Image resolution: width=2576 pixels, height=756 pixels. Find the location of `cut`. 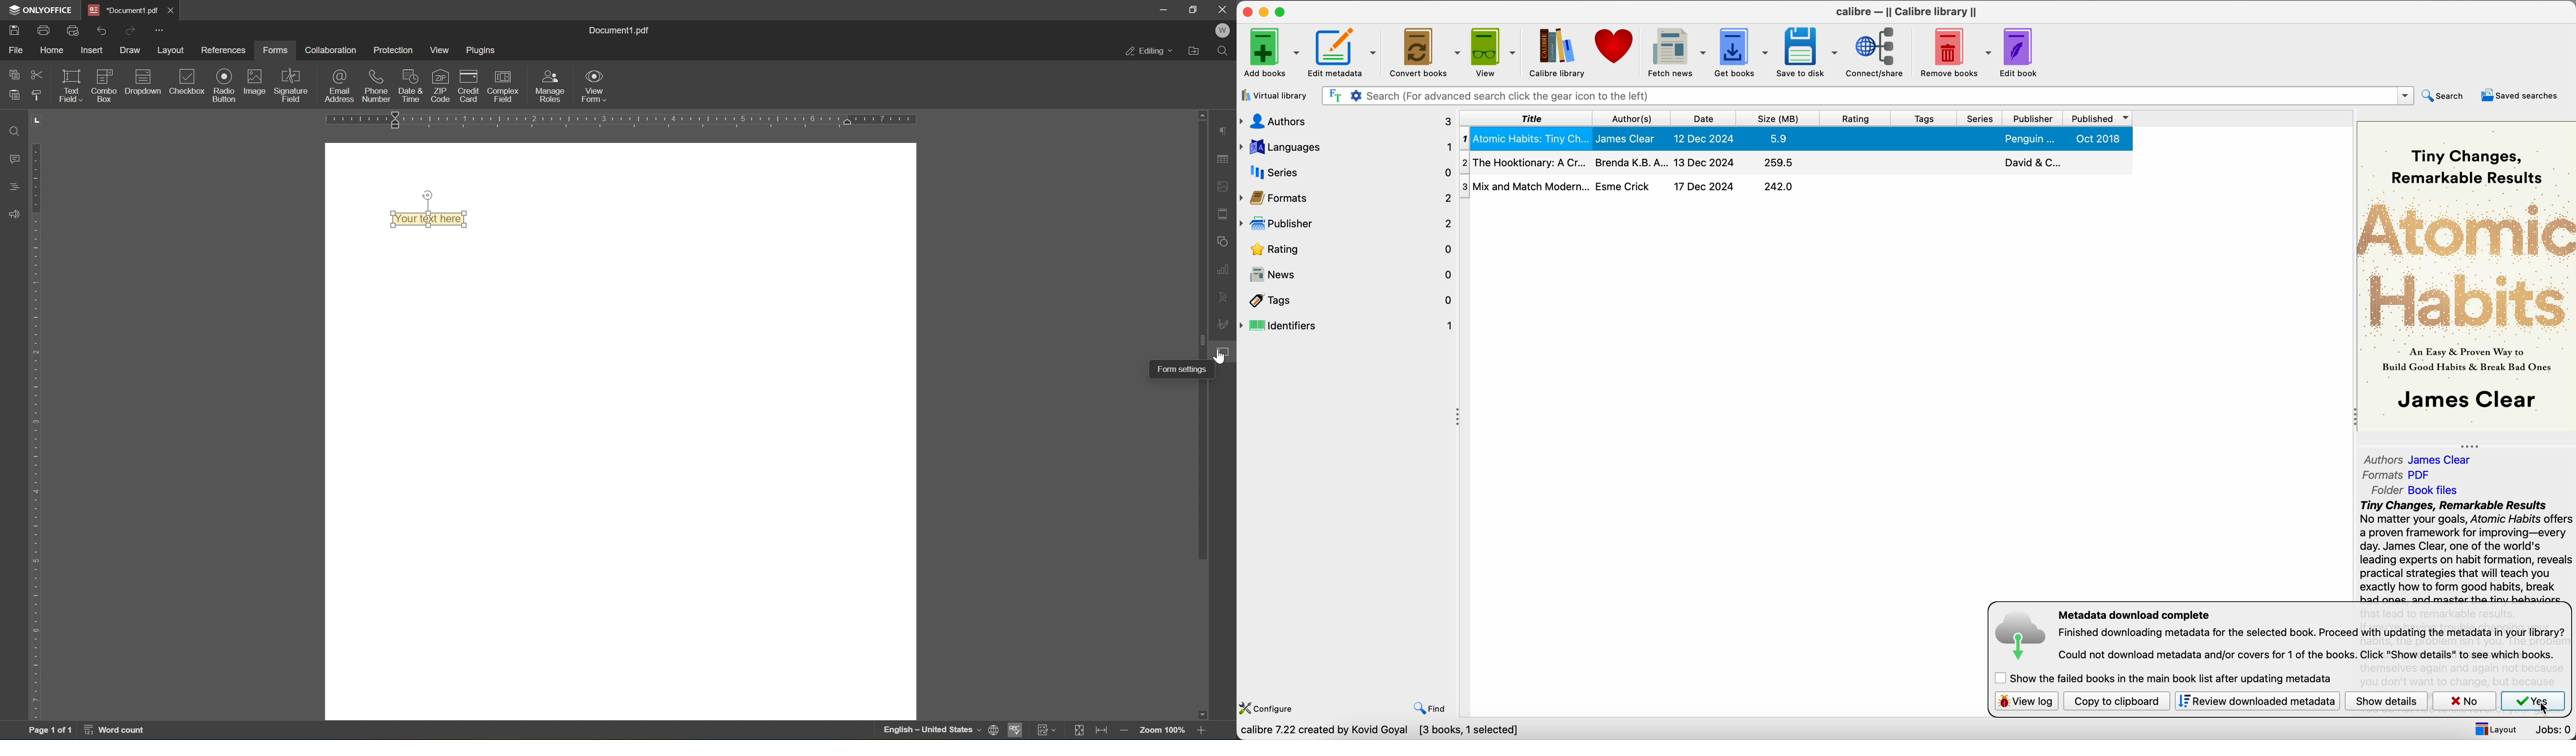

cut is located at coordinates (37, 74).